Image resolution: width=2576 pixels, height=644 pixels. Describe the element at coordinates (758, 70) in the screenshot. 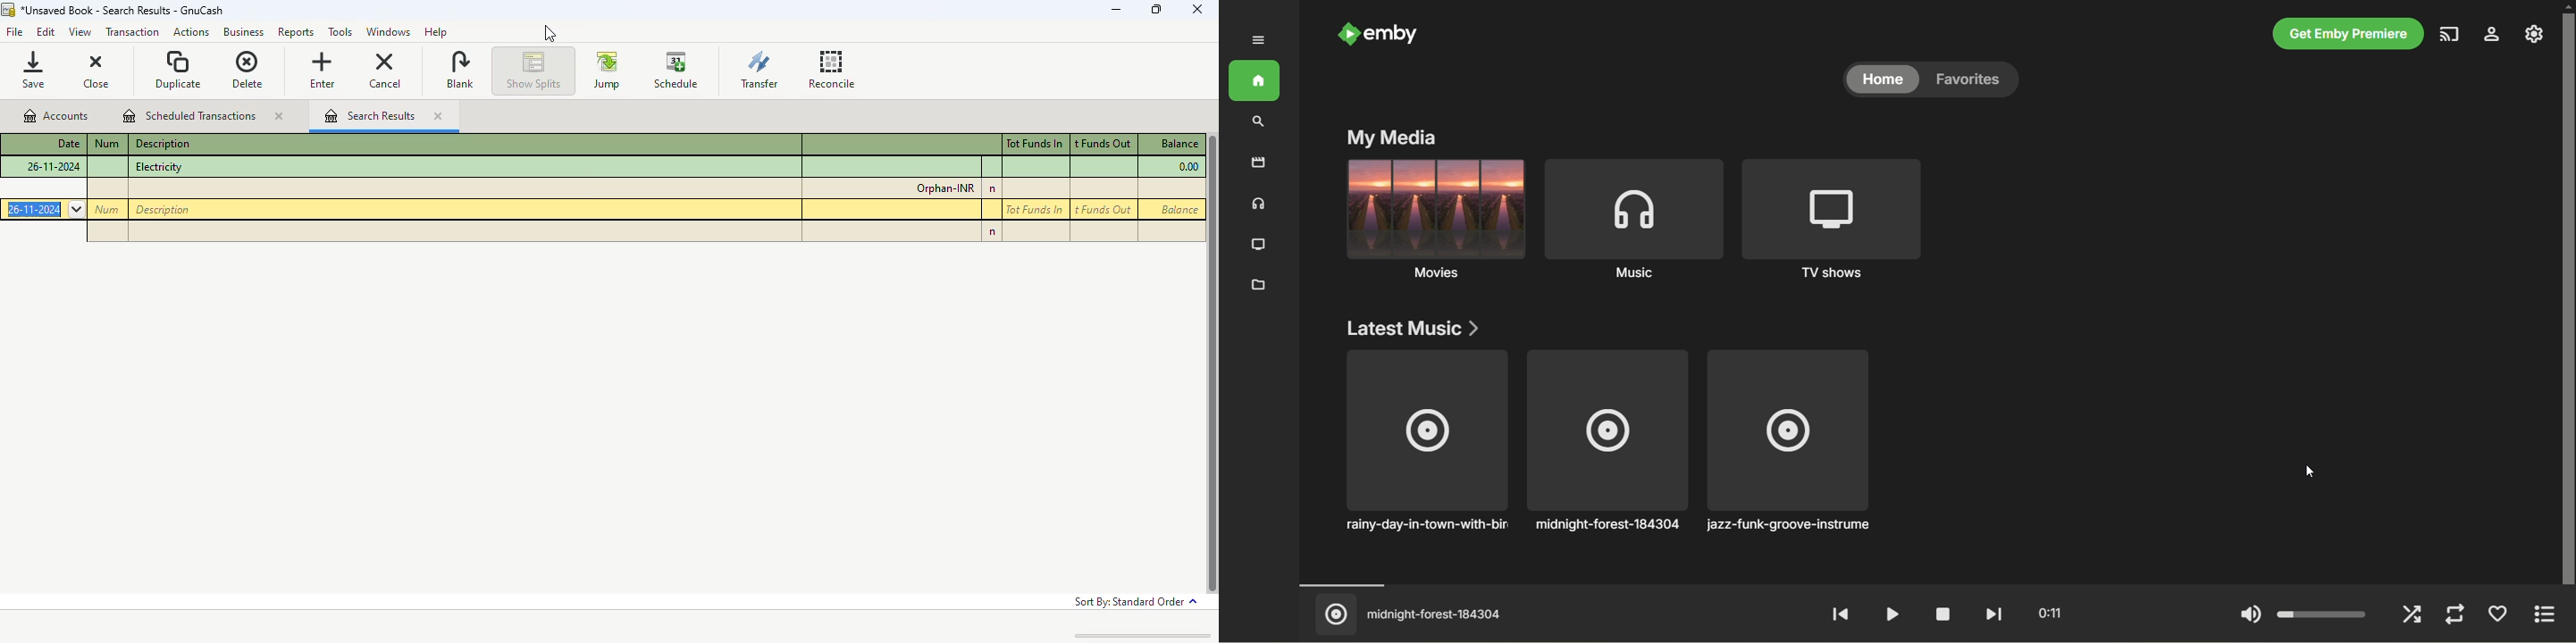

I see `transfer` at that location.